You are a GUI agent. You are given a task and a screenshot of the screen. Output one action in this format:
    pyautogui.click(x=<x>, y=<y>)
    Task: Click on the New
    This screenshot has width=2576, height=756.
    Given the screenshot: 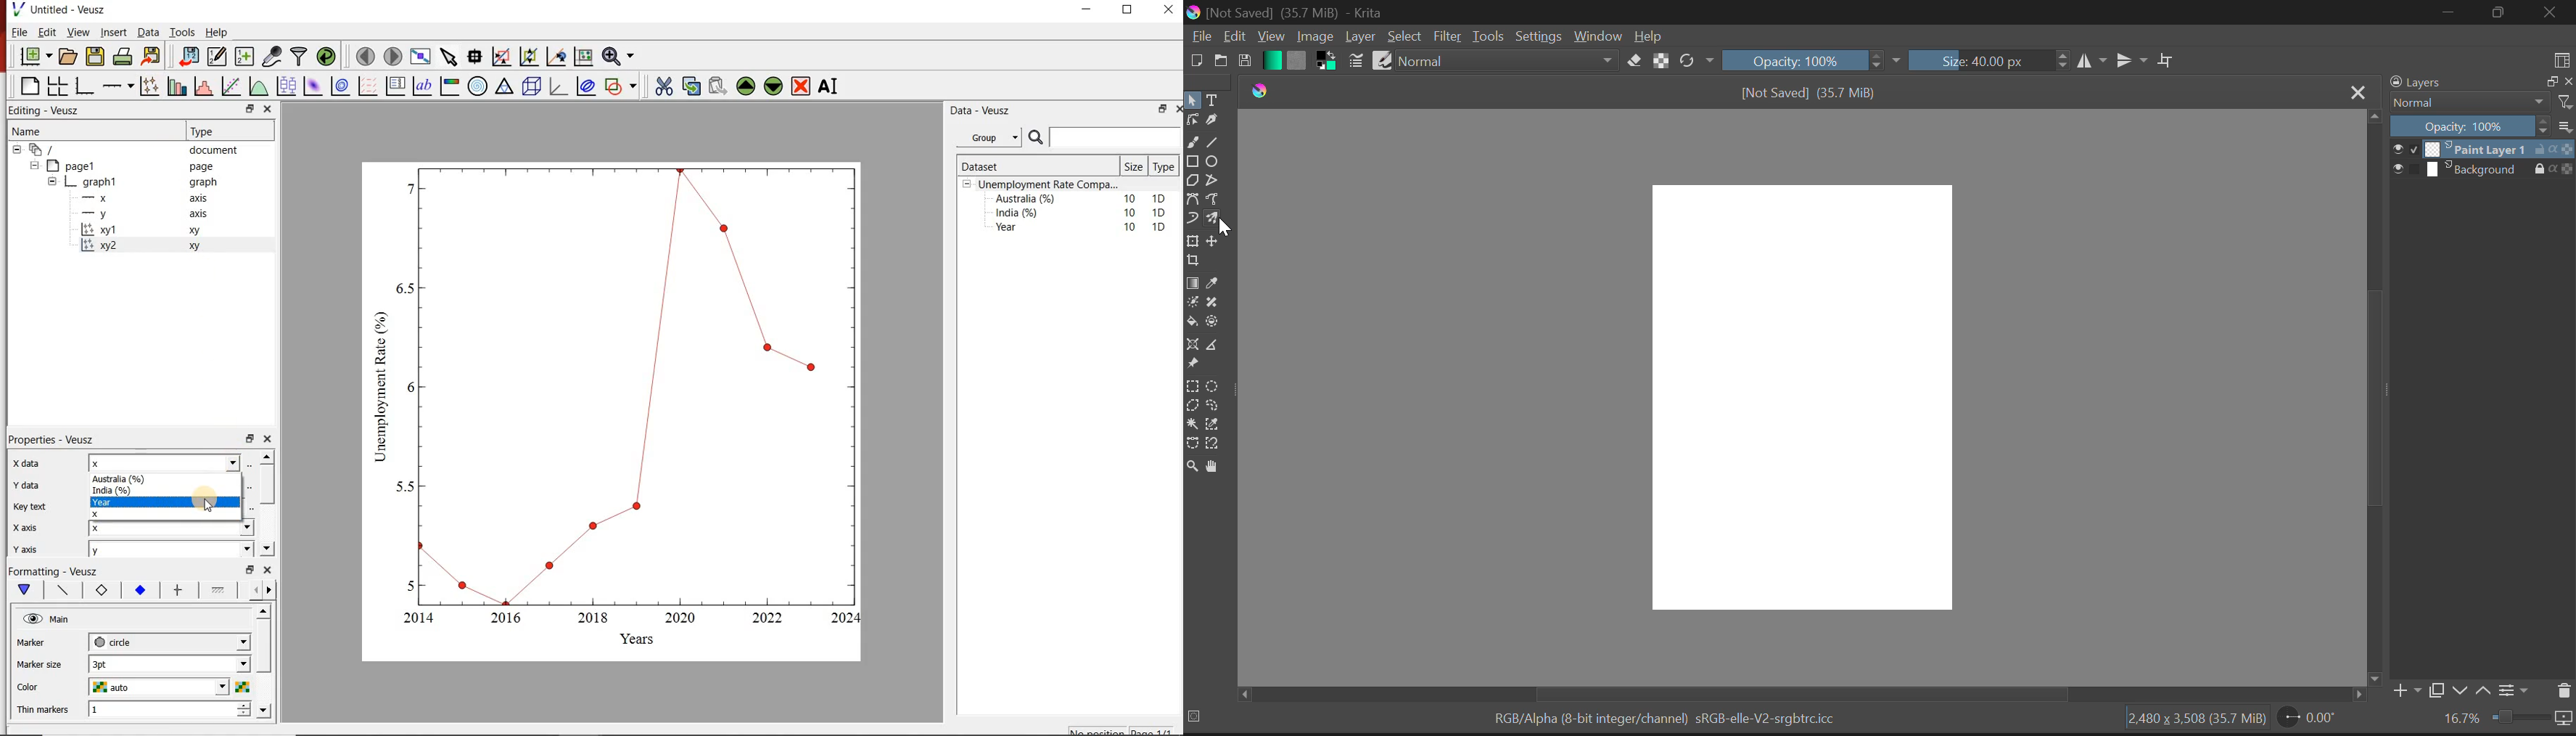 What is the action you would take?
    pyautogui.click(x=1196, y=62)
    